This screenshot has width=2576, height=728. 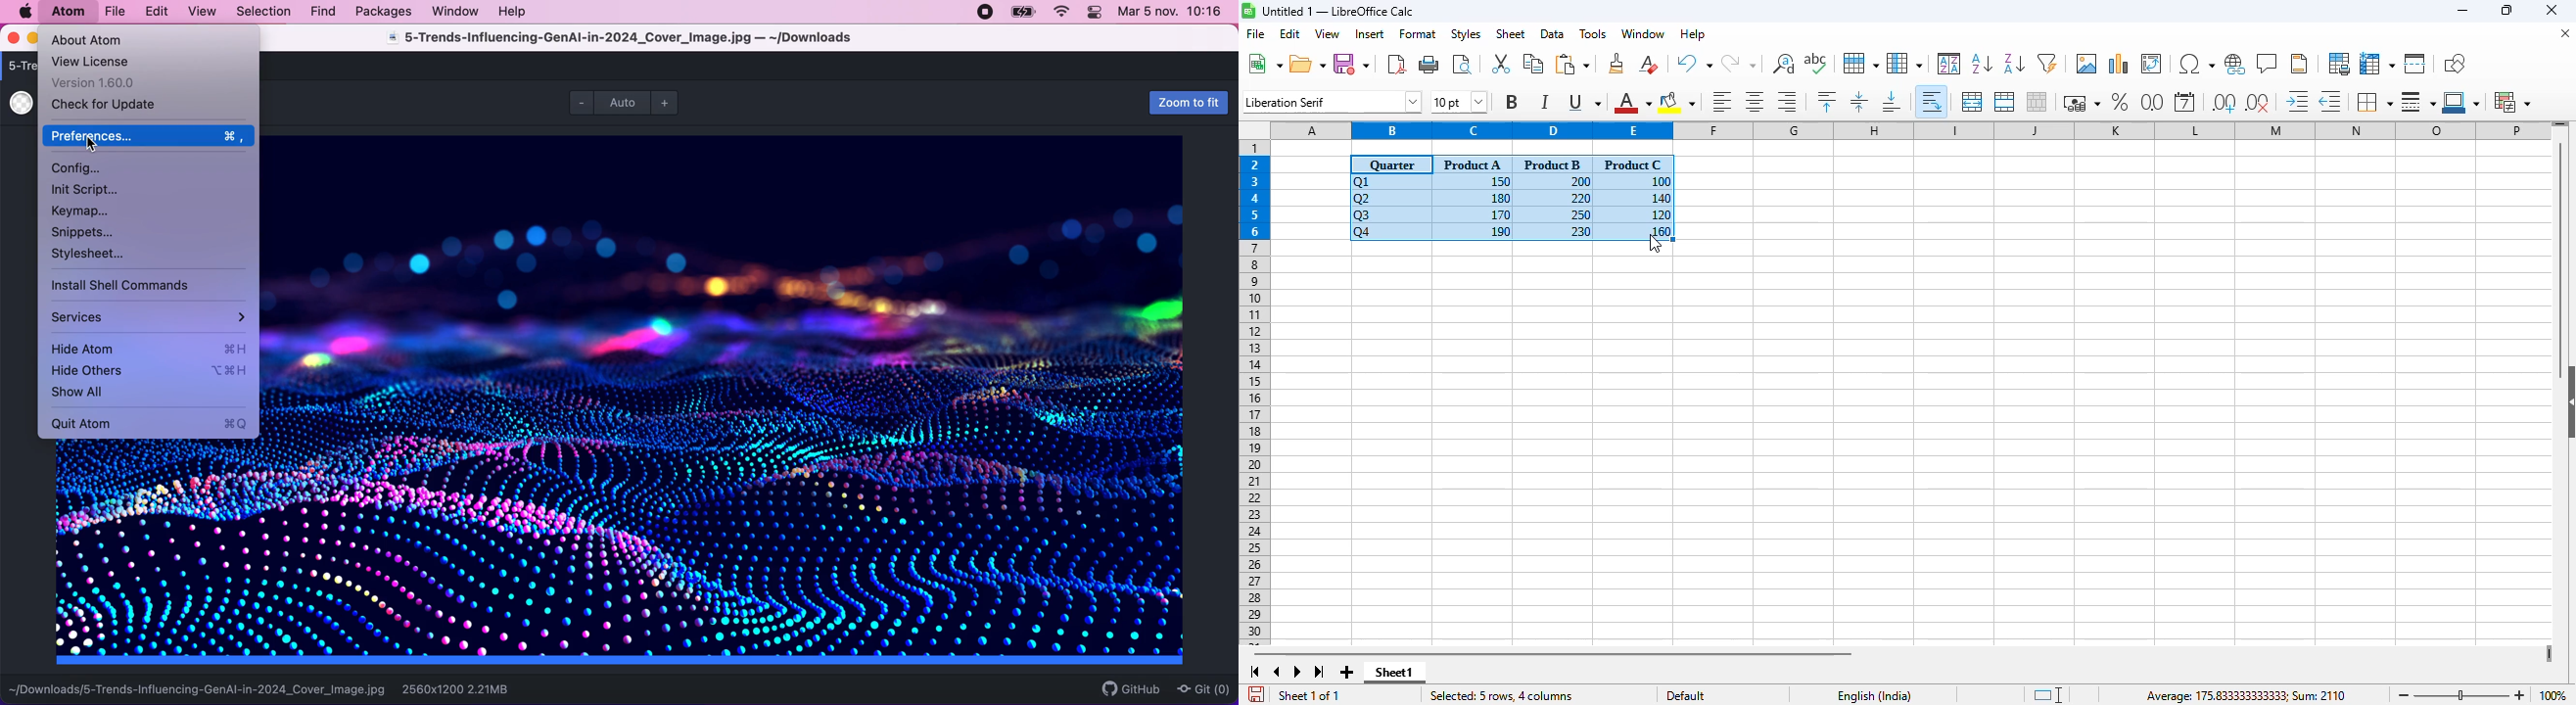 What do you see at coordinates (2184, 102) in the screenshot?
I see `format as date` at bounding box center [2184, 102].